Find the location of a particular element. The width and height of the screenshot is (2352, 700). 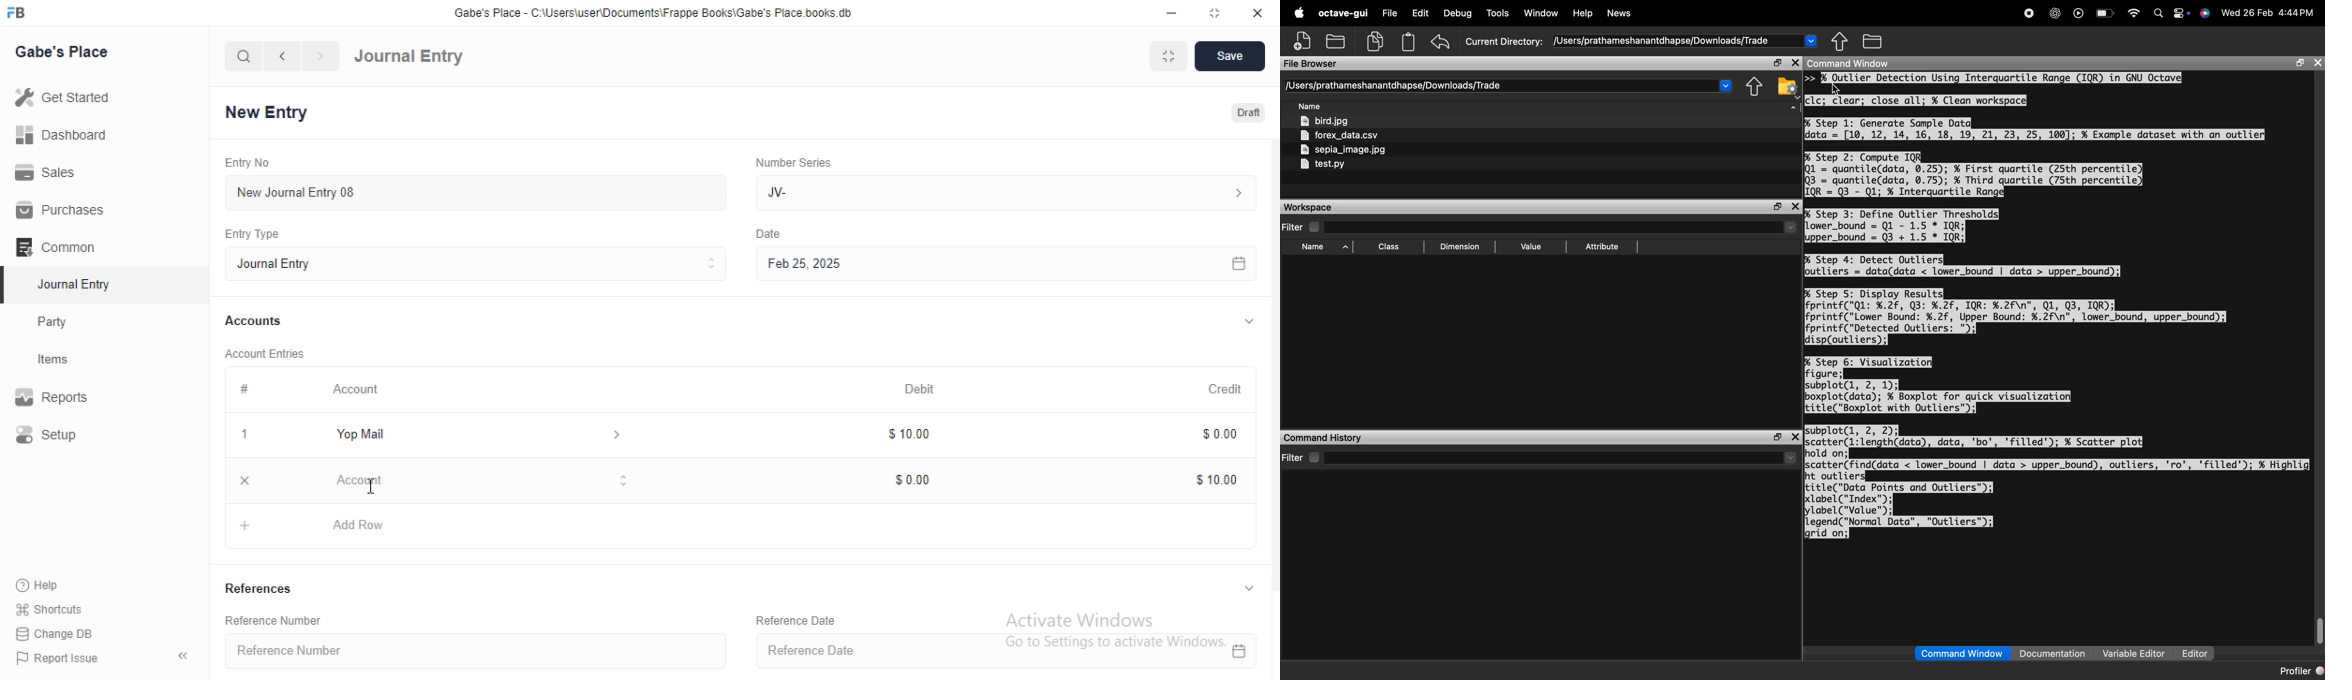

Journal Entry is located at coordinates (474, 265).